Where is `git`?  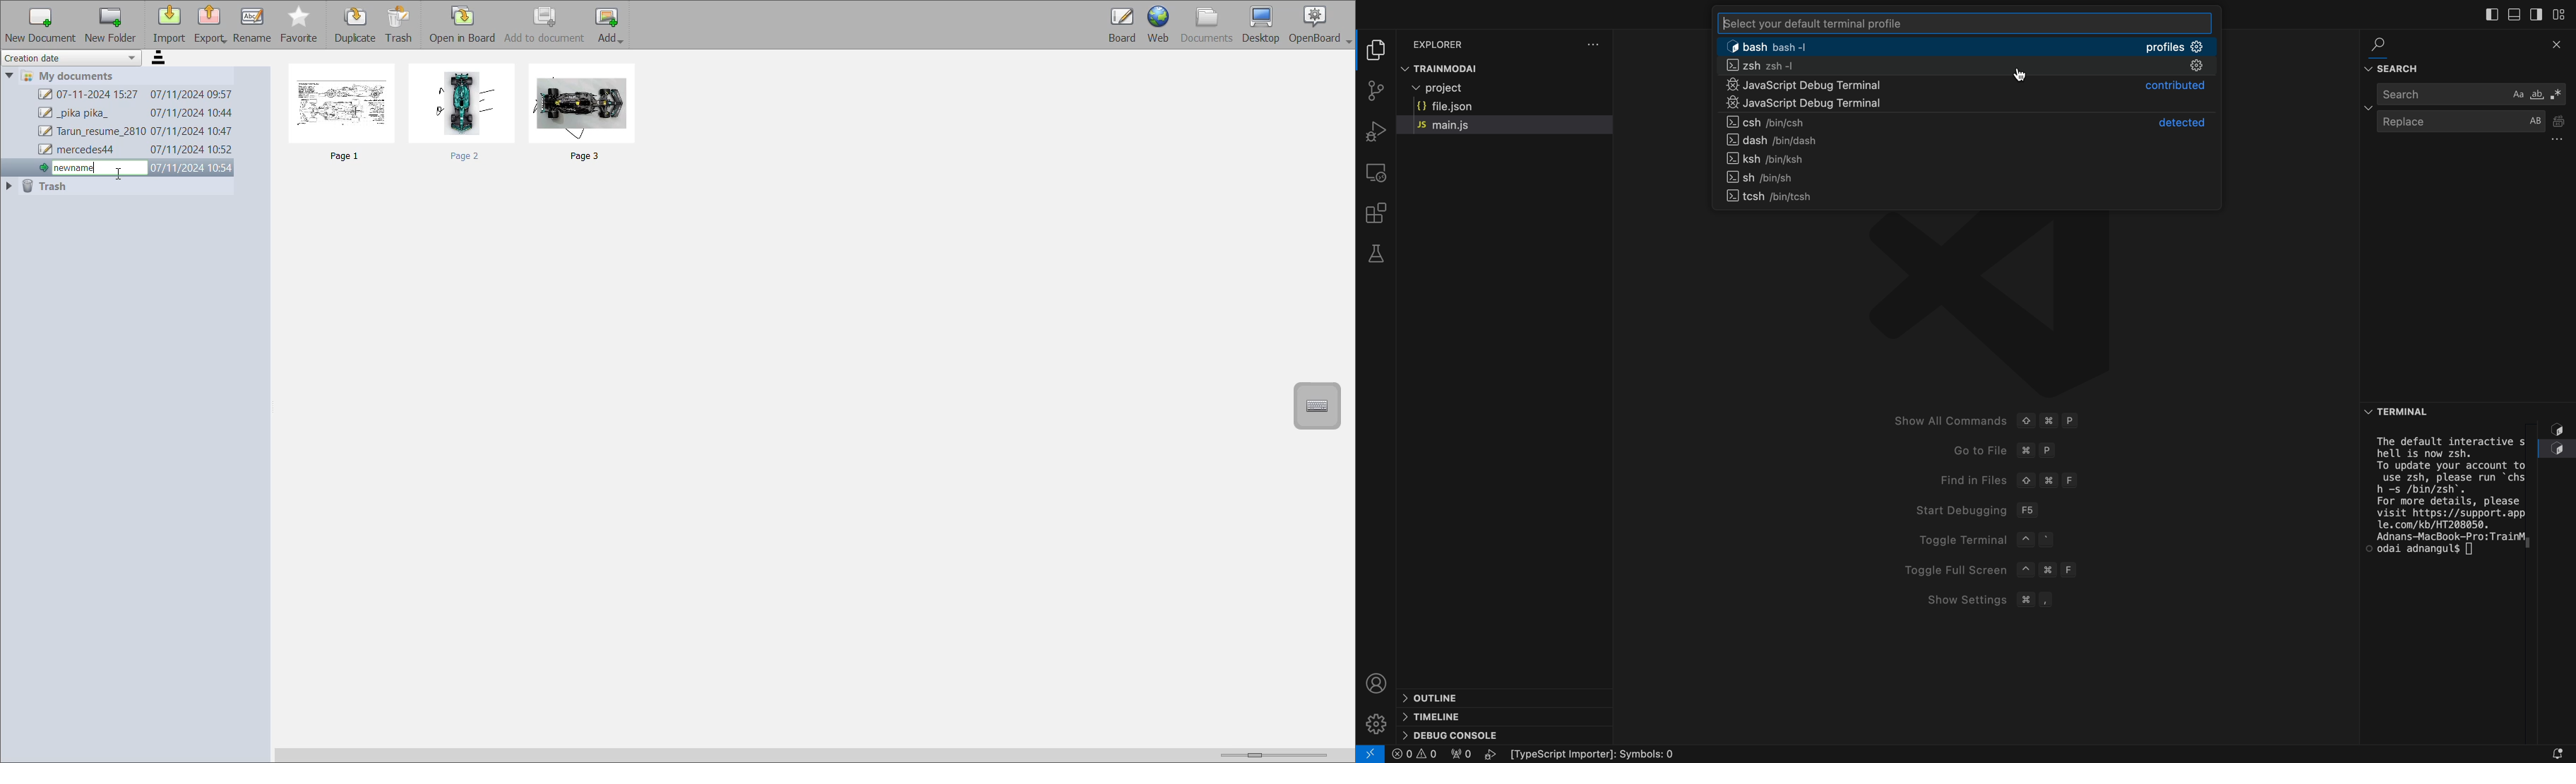
git is located at coordinates (1378, 92).